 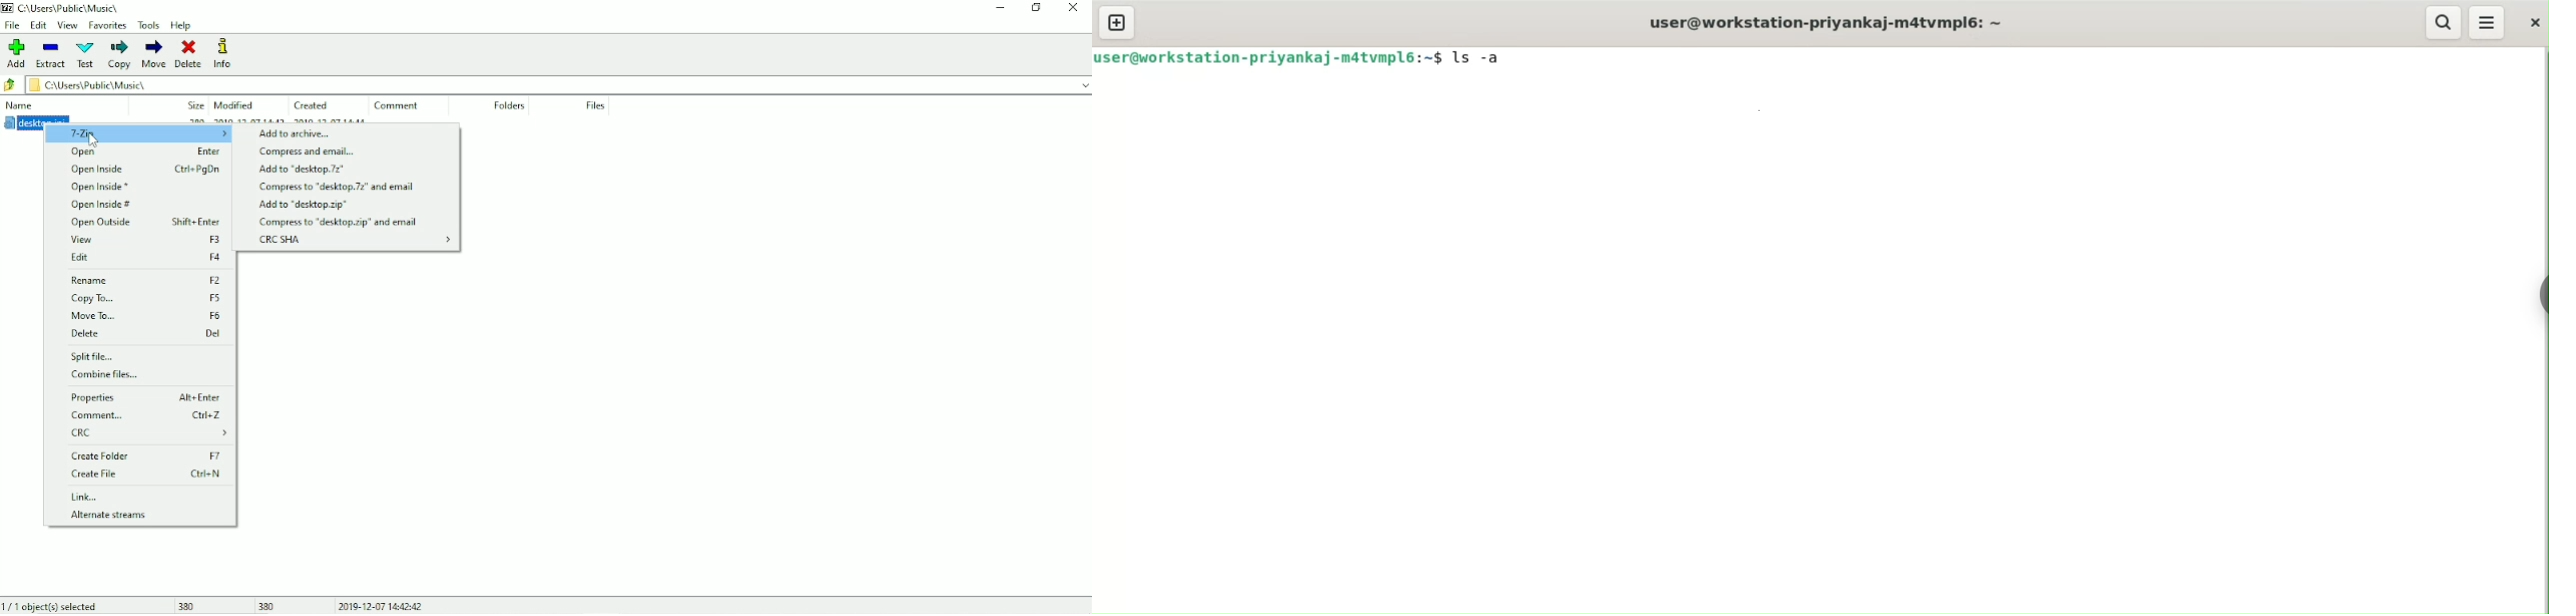 What do you see at coordinates (148, 434) in the screenshot?
I see `CRC` at bounding box center [148, 434].